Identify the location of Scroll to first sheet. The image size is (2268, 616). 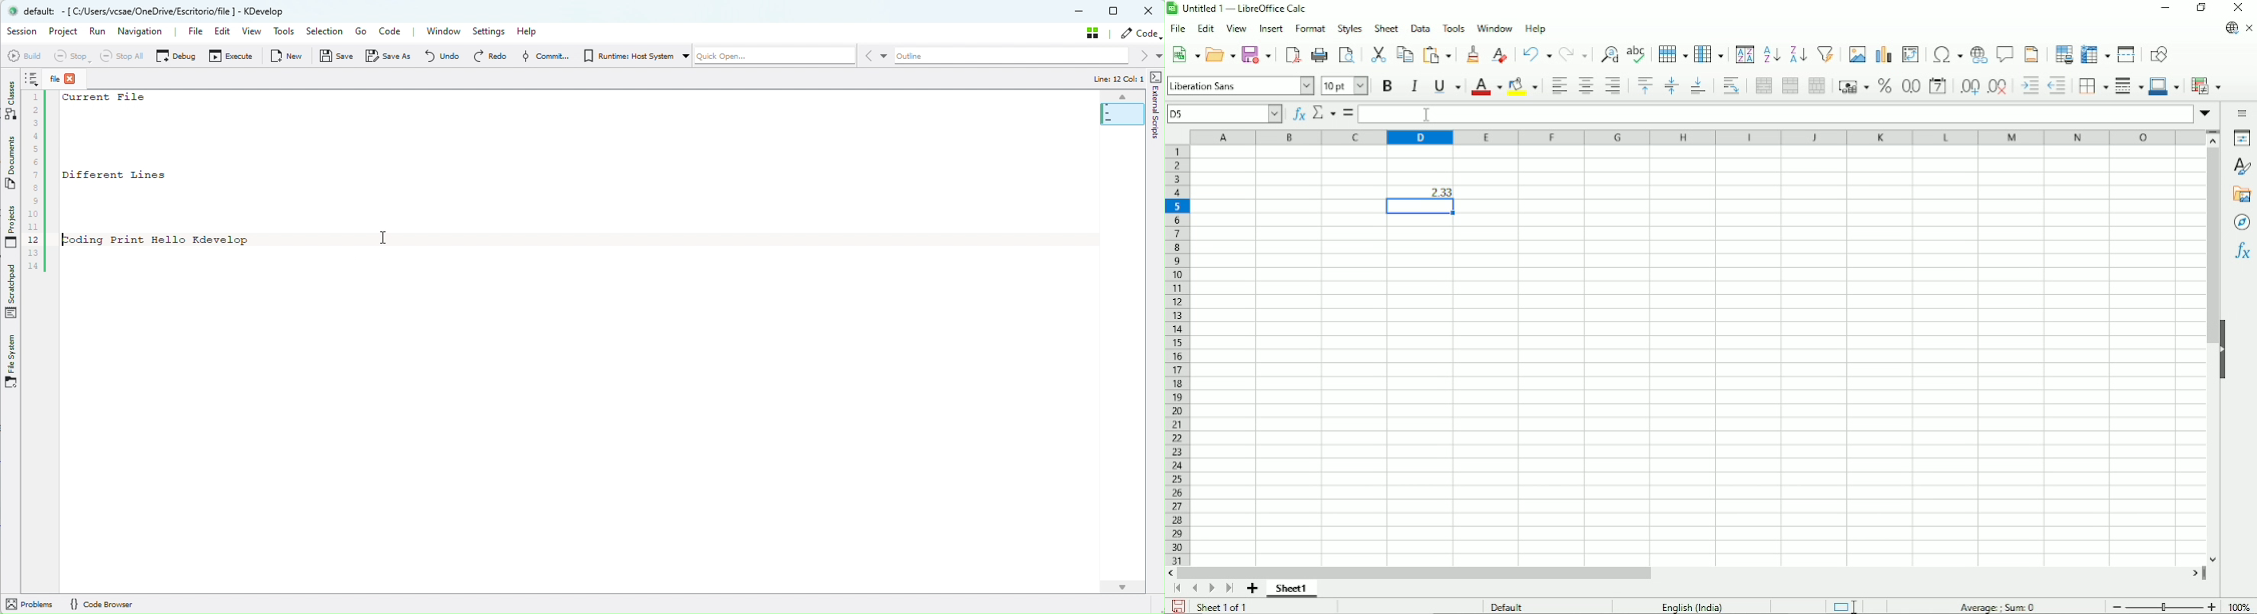
(1178, 588).